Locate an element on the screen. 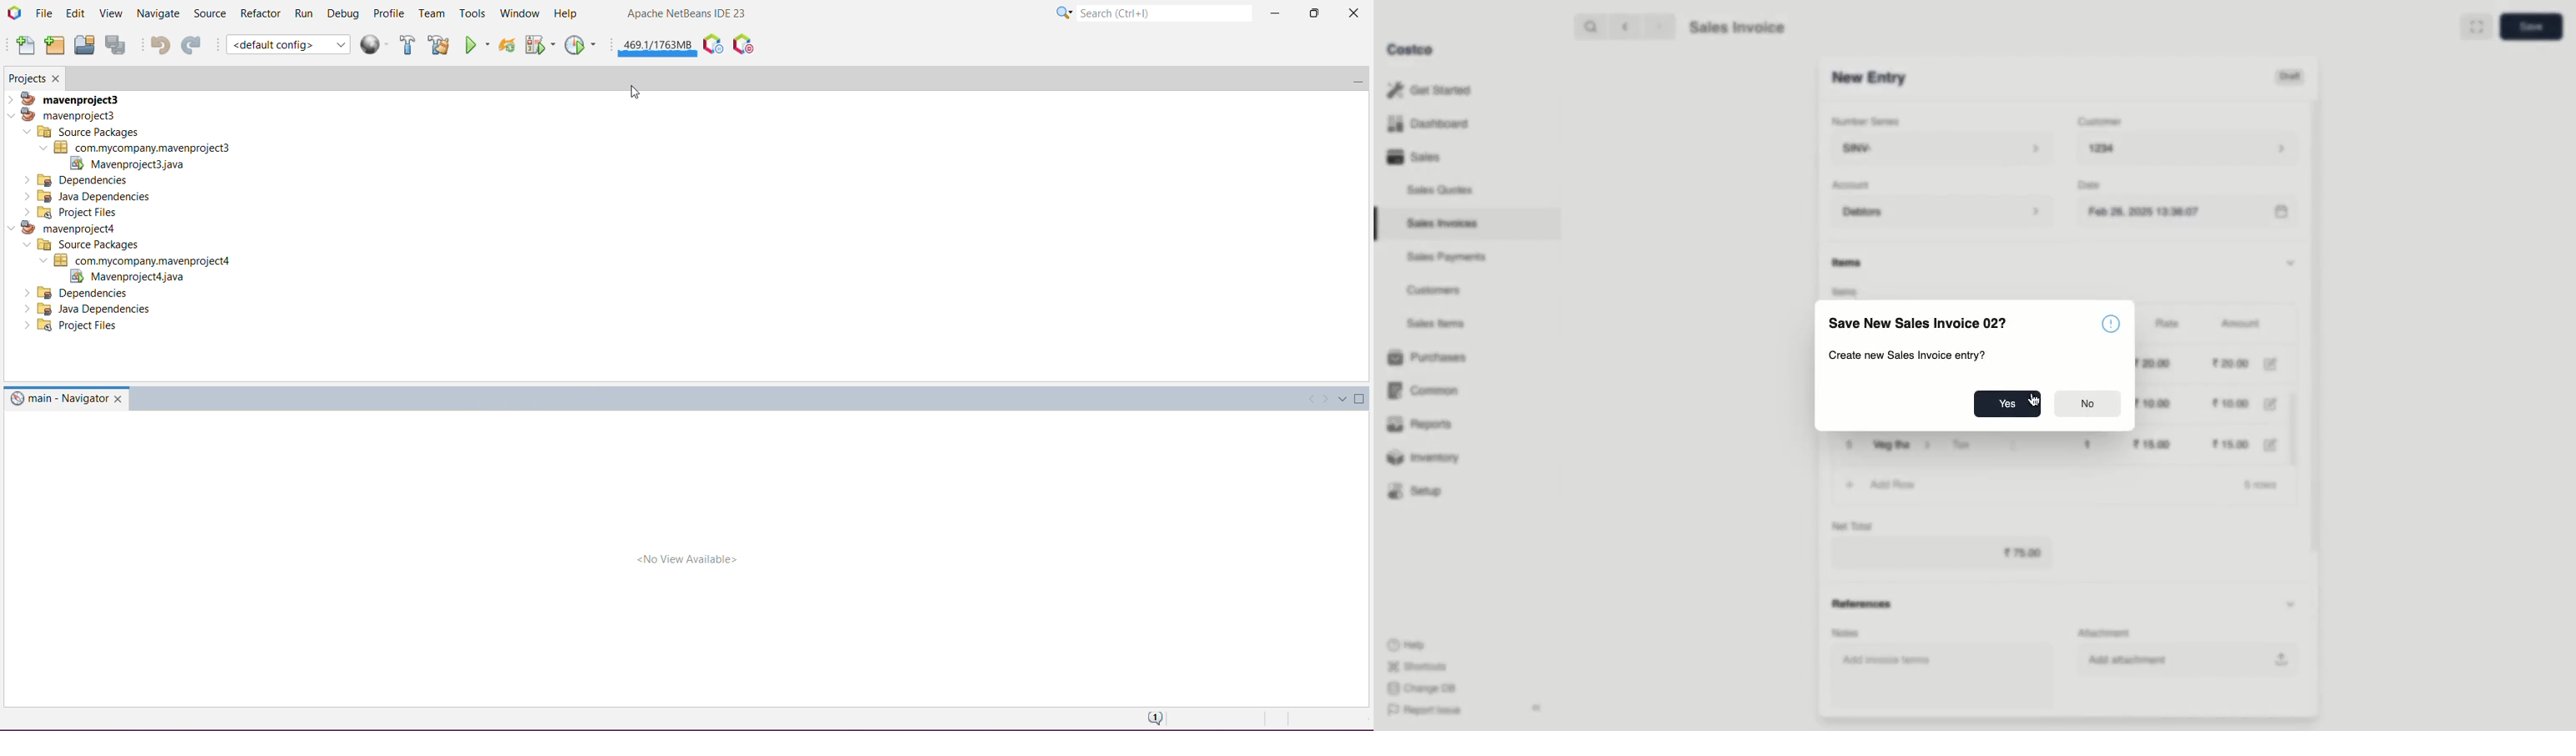 The height and width of the screenshot is (756, 2576). View is located at coordinates (109, 14).